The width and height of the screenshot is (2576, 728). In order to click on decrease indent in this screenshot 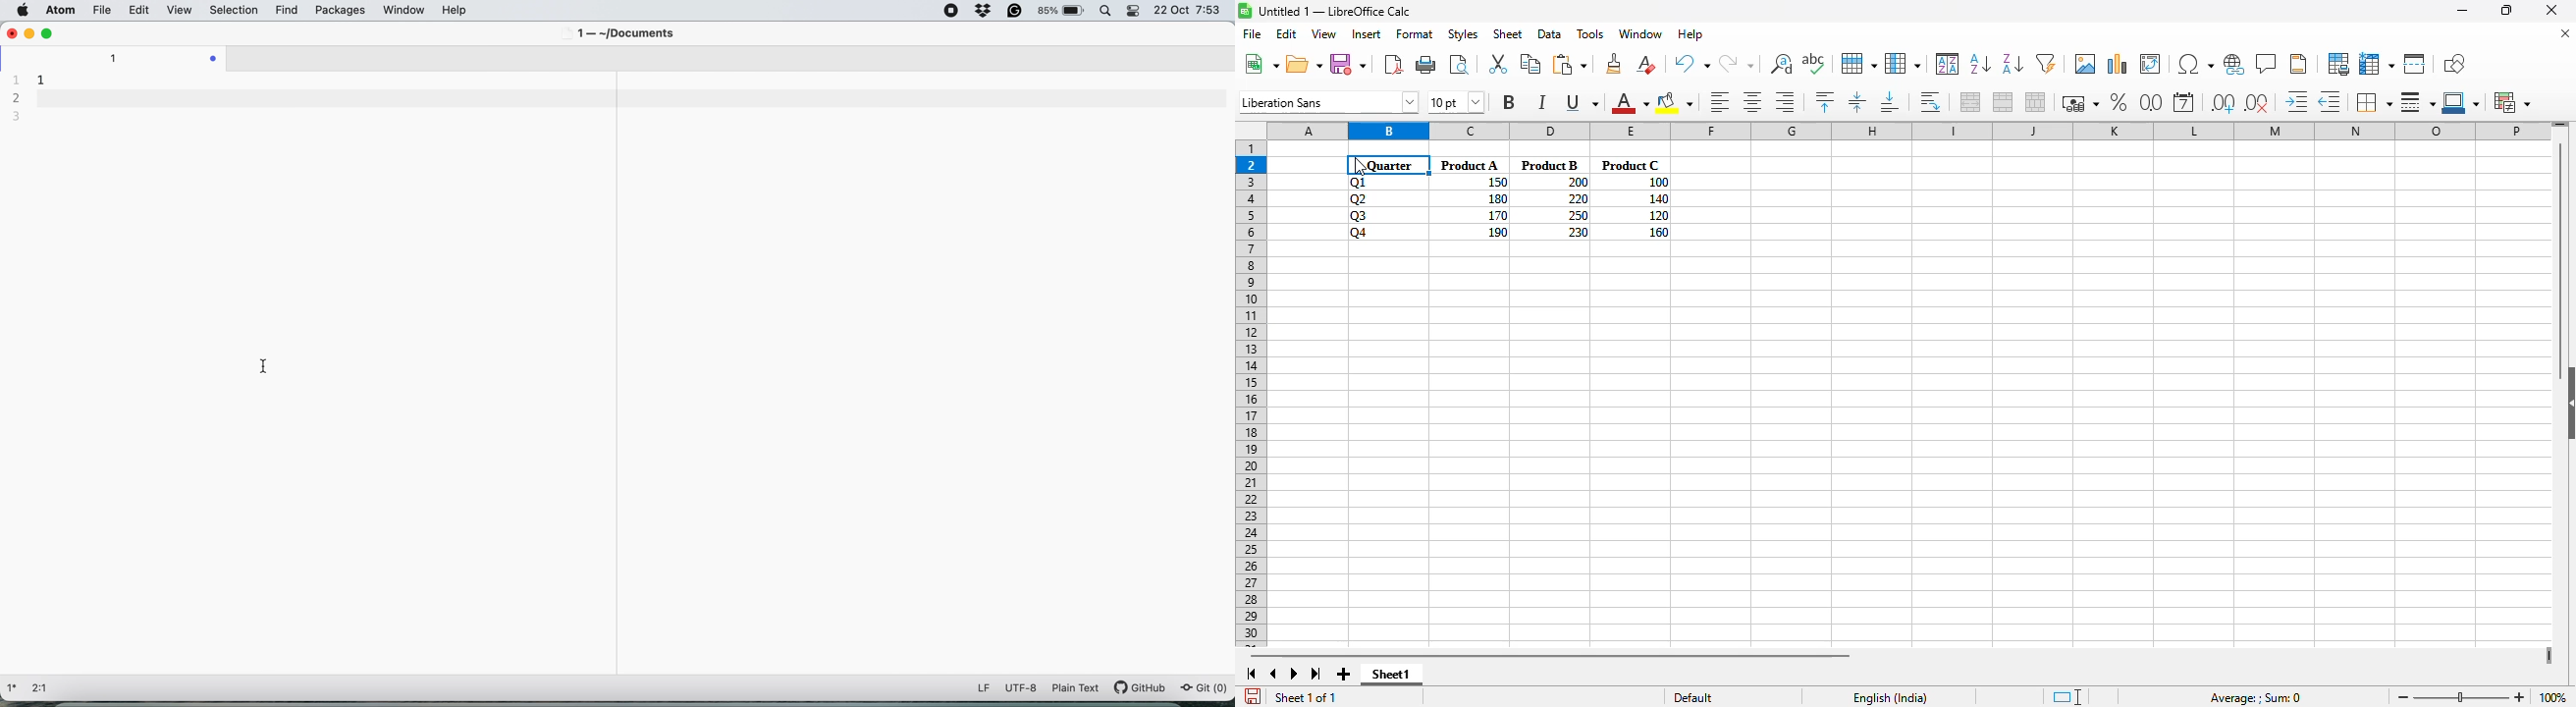, I will do `click(2332, 101)`.